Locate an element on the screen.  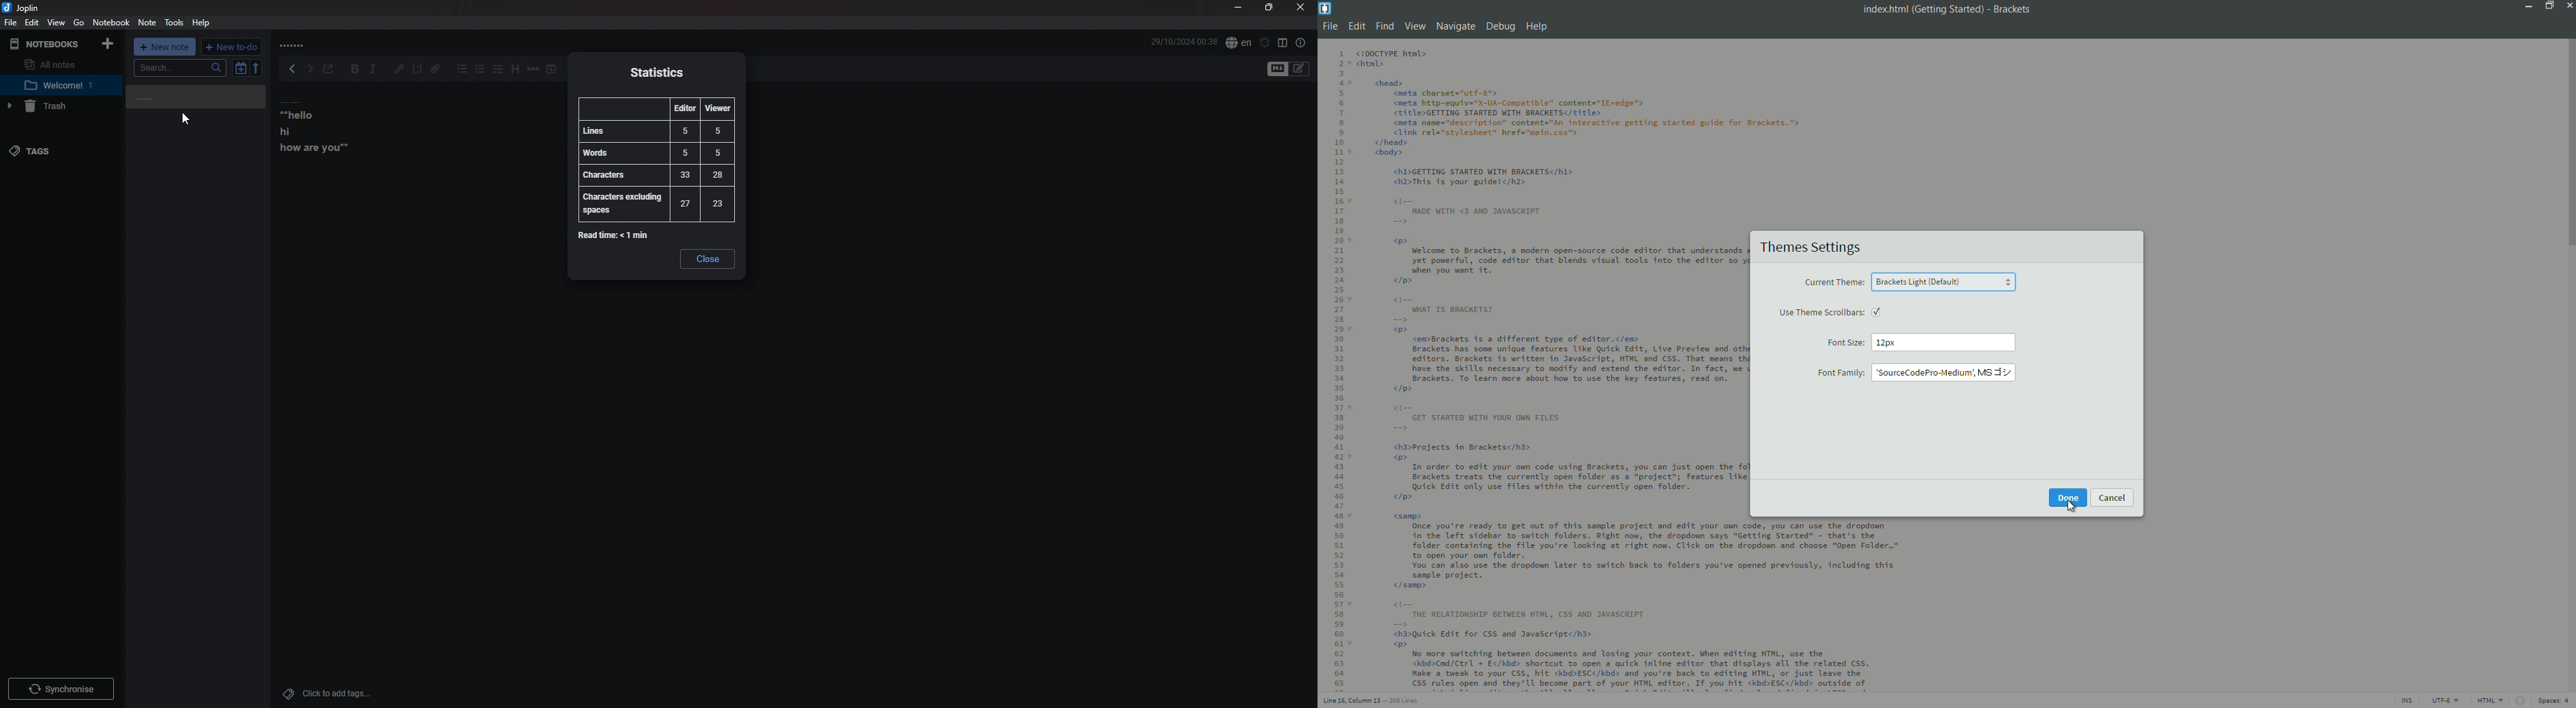
Trash is located at coordinates (54, 107).